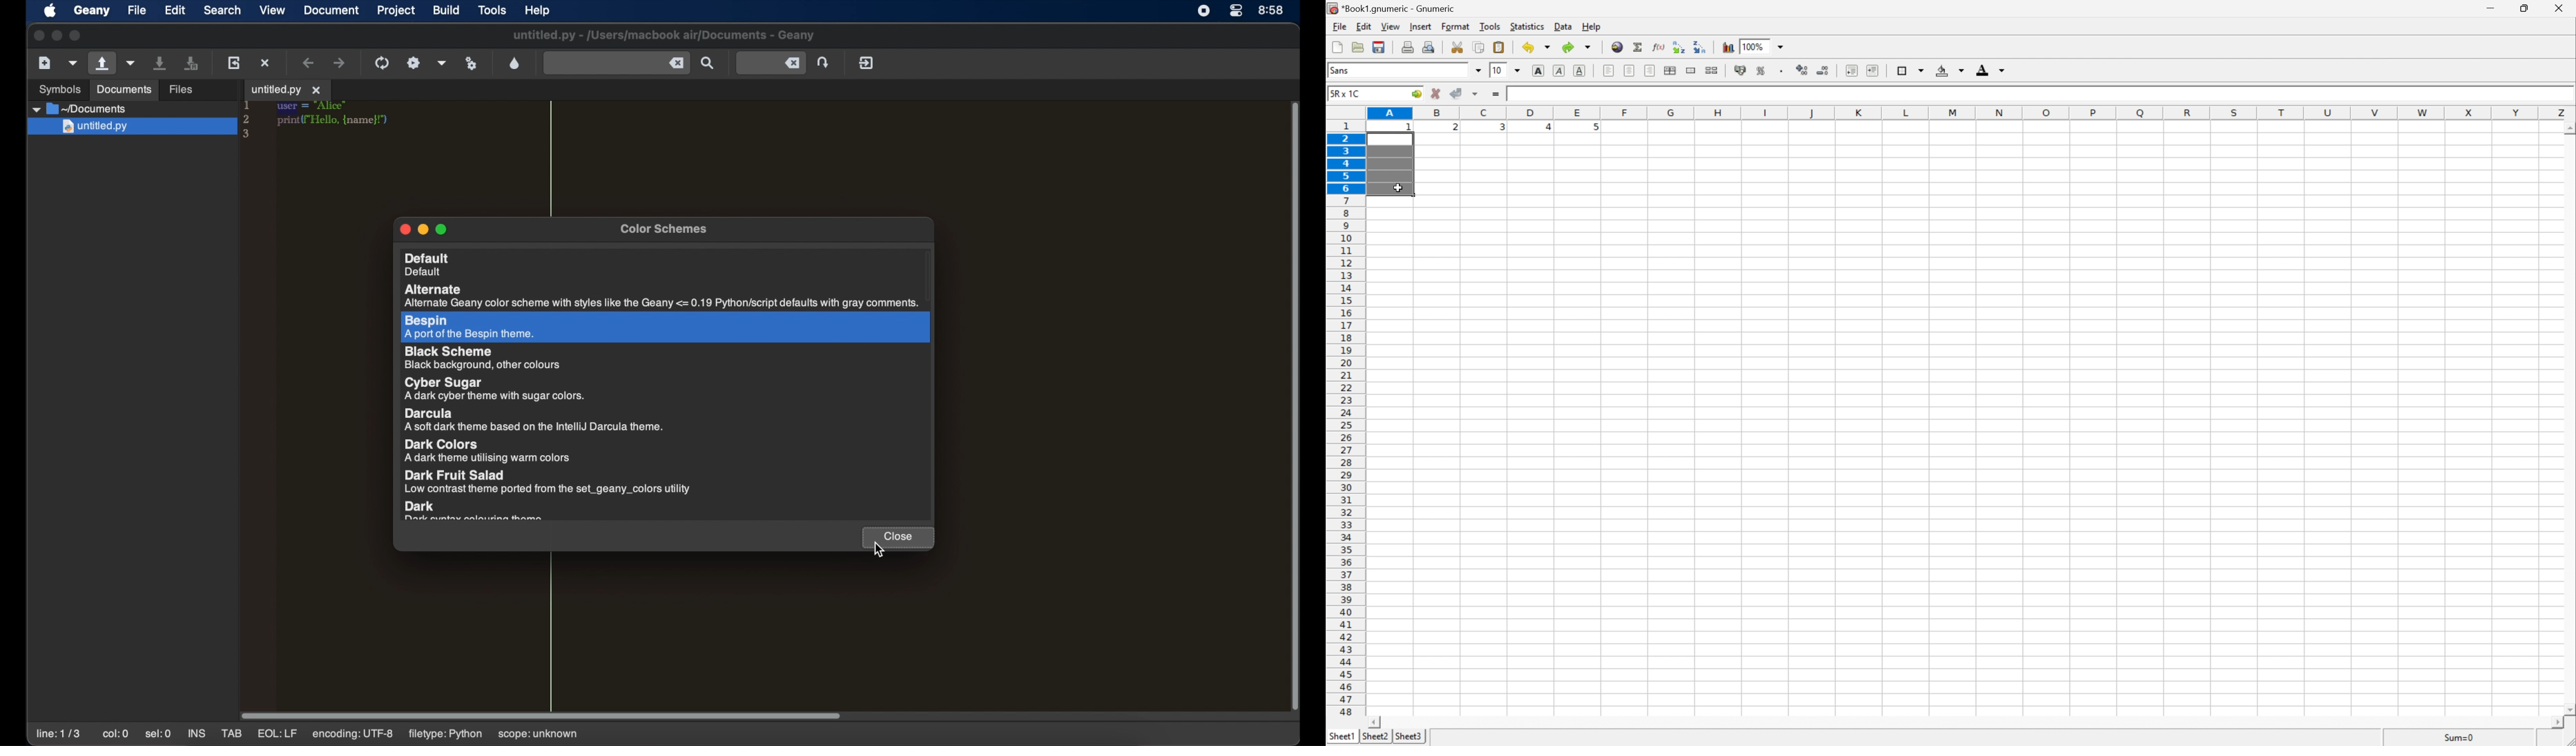 The image size is (2576, 756). What do you see at coordinates (2569, 705) in the screenshot?
I see `scroll down` at bounding box center [2569, 705].